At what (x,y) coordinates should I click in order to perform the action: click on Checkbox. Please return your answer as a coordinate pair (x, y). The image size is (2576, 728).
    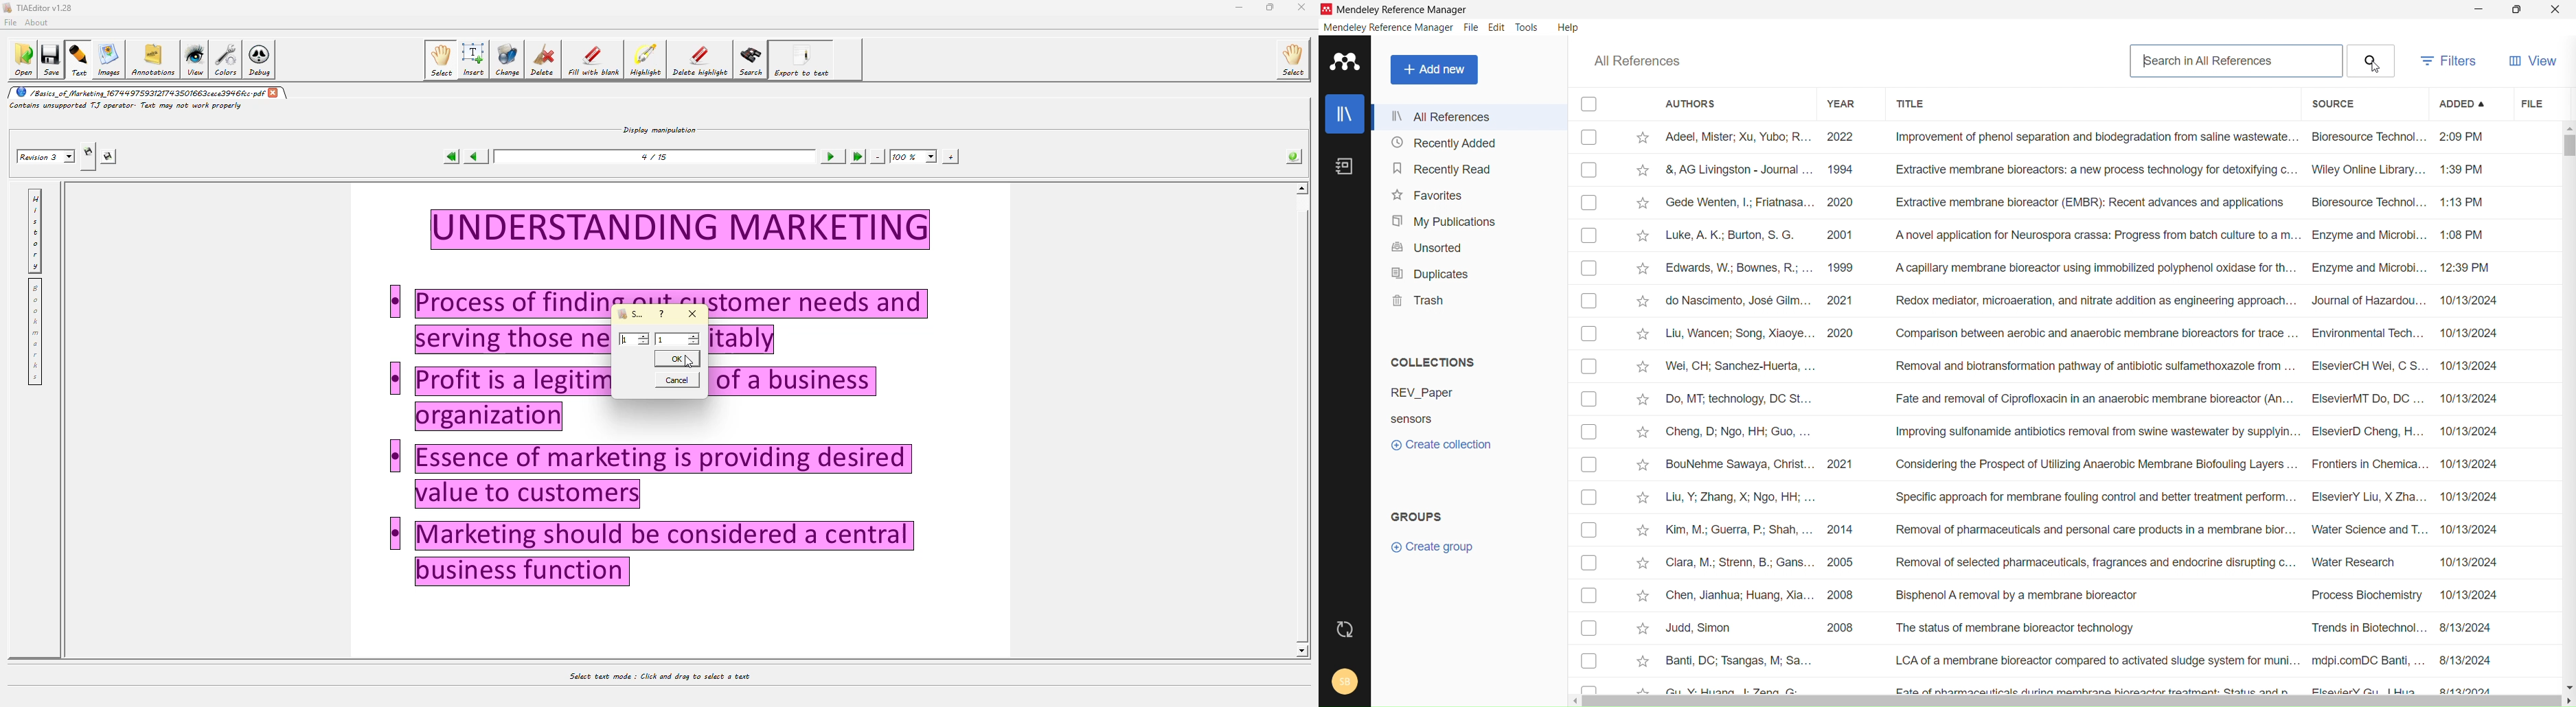
    Looking at the image, I should click on (1590, 565).